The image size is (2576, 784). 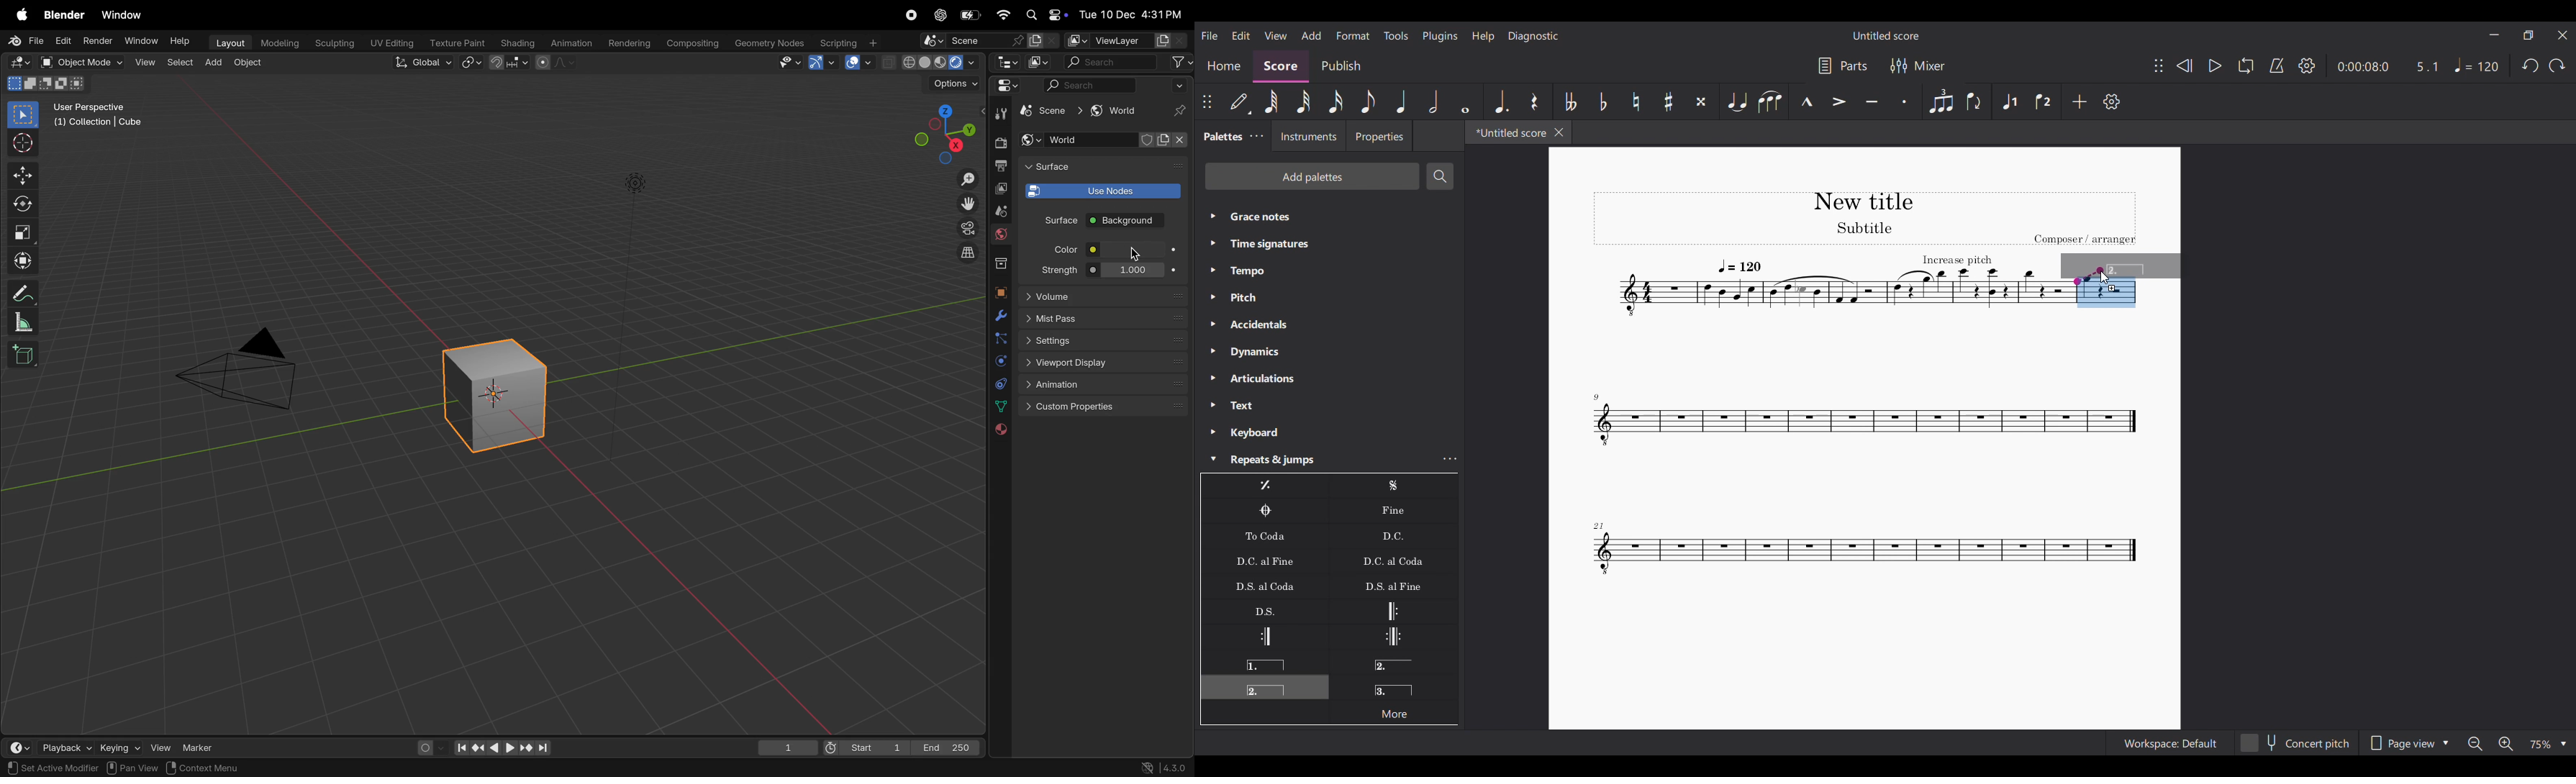 I want to click on background, so click(x=1128, y=221).